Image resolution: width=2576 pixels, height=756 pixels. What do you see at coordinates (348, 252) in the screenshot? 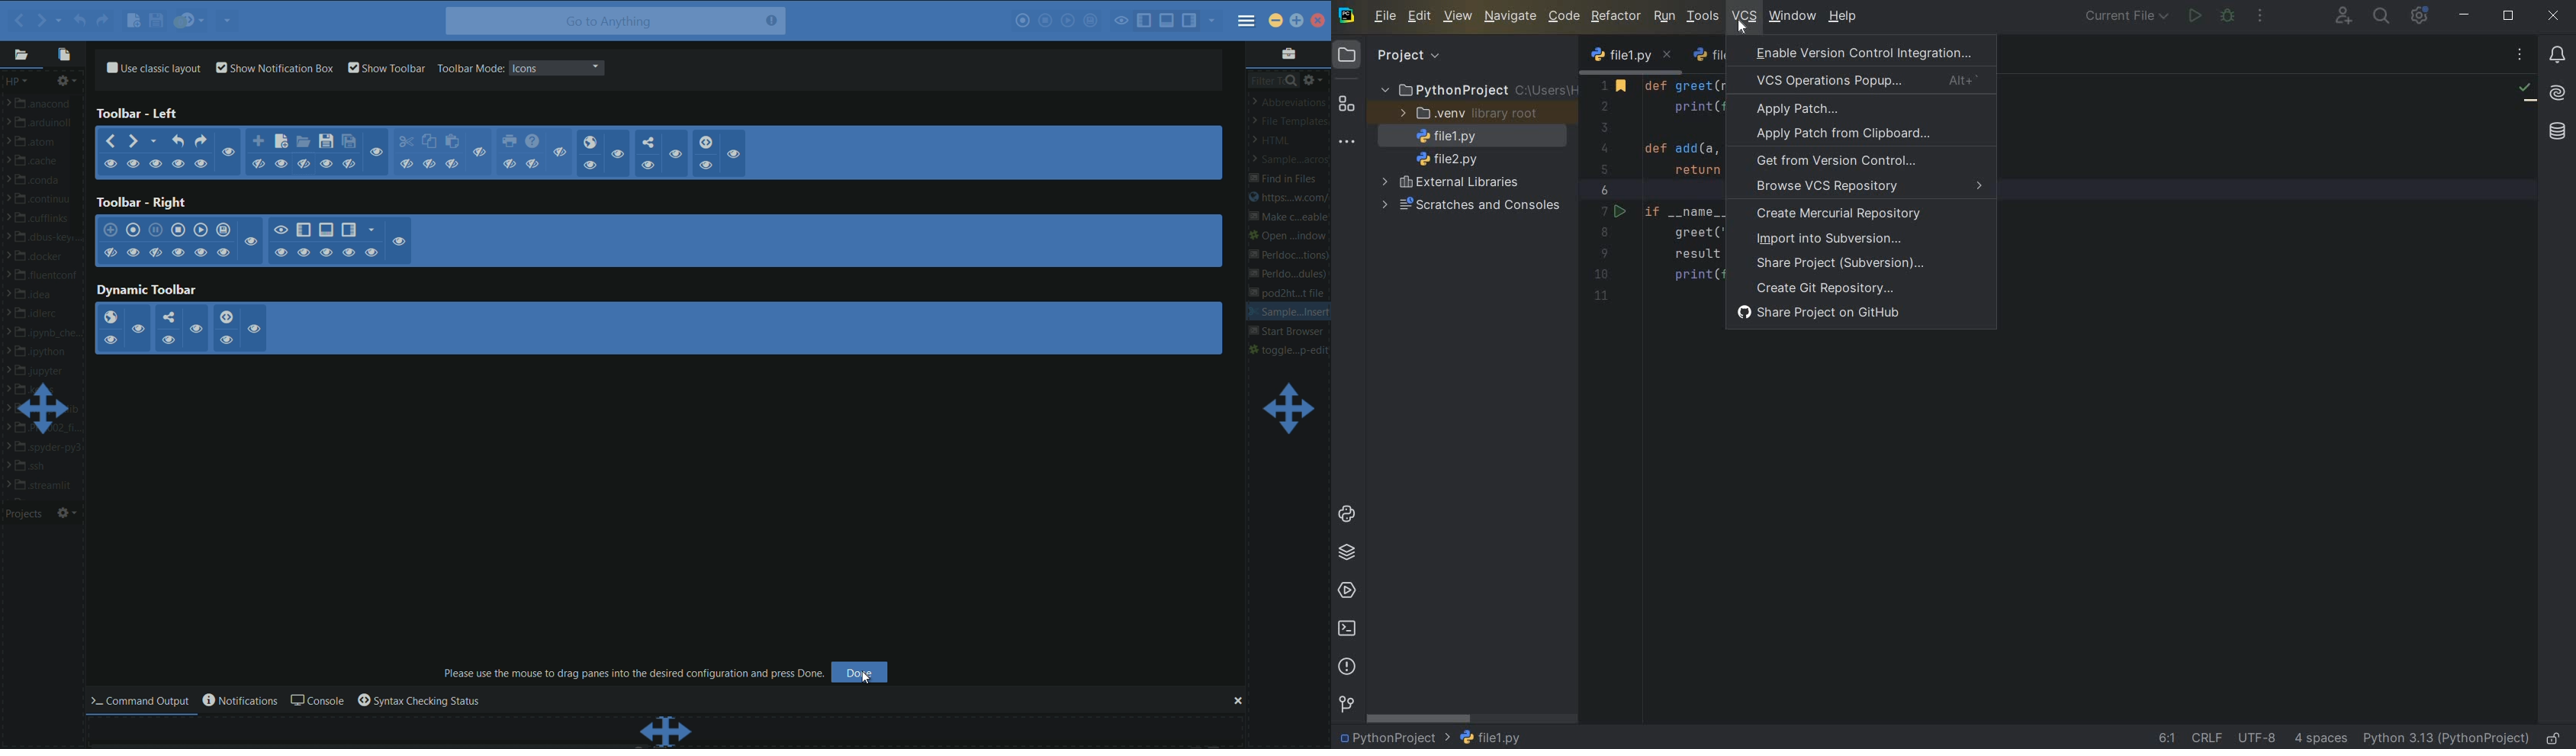
I see `hide/show` at bounding box center [348, 252].